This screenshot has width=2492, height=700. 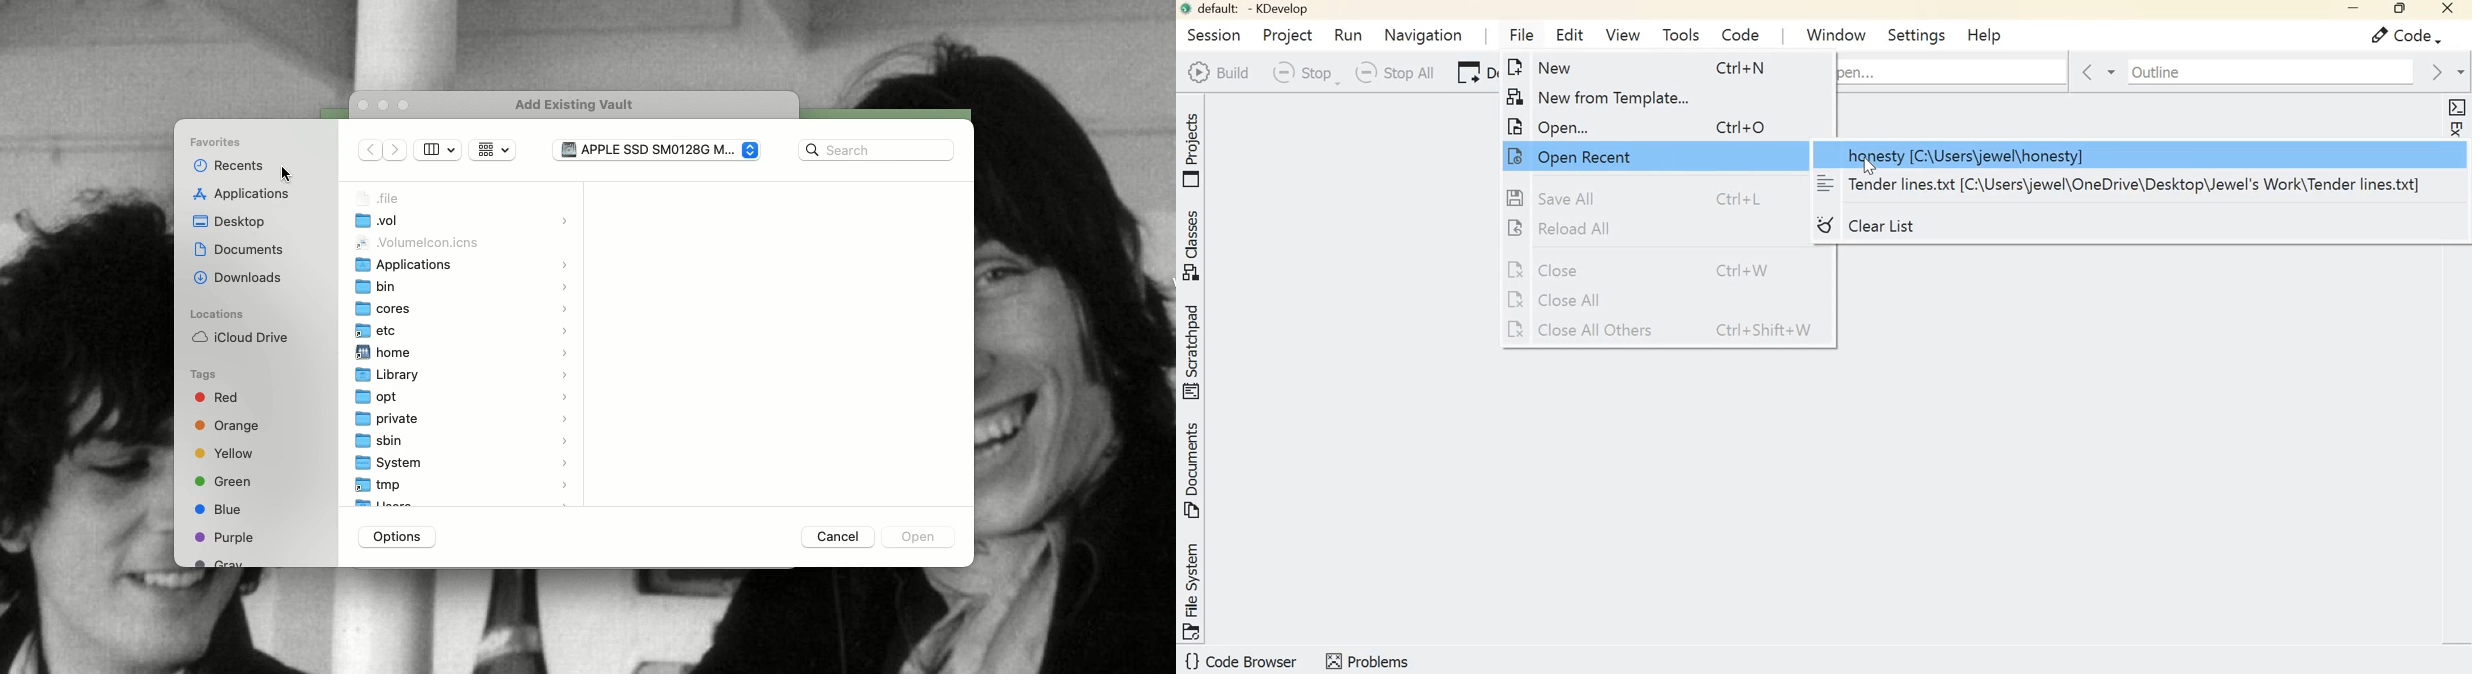 What do you see at coordinates (463, 462) in the screenshot?
I see `System` at bounding box center [463, 462].